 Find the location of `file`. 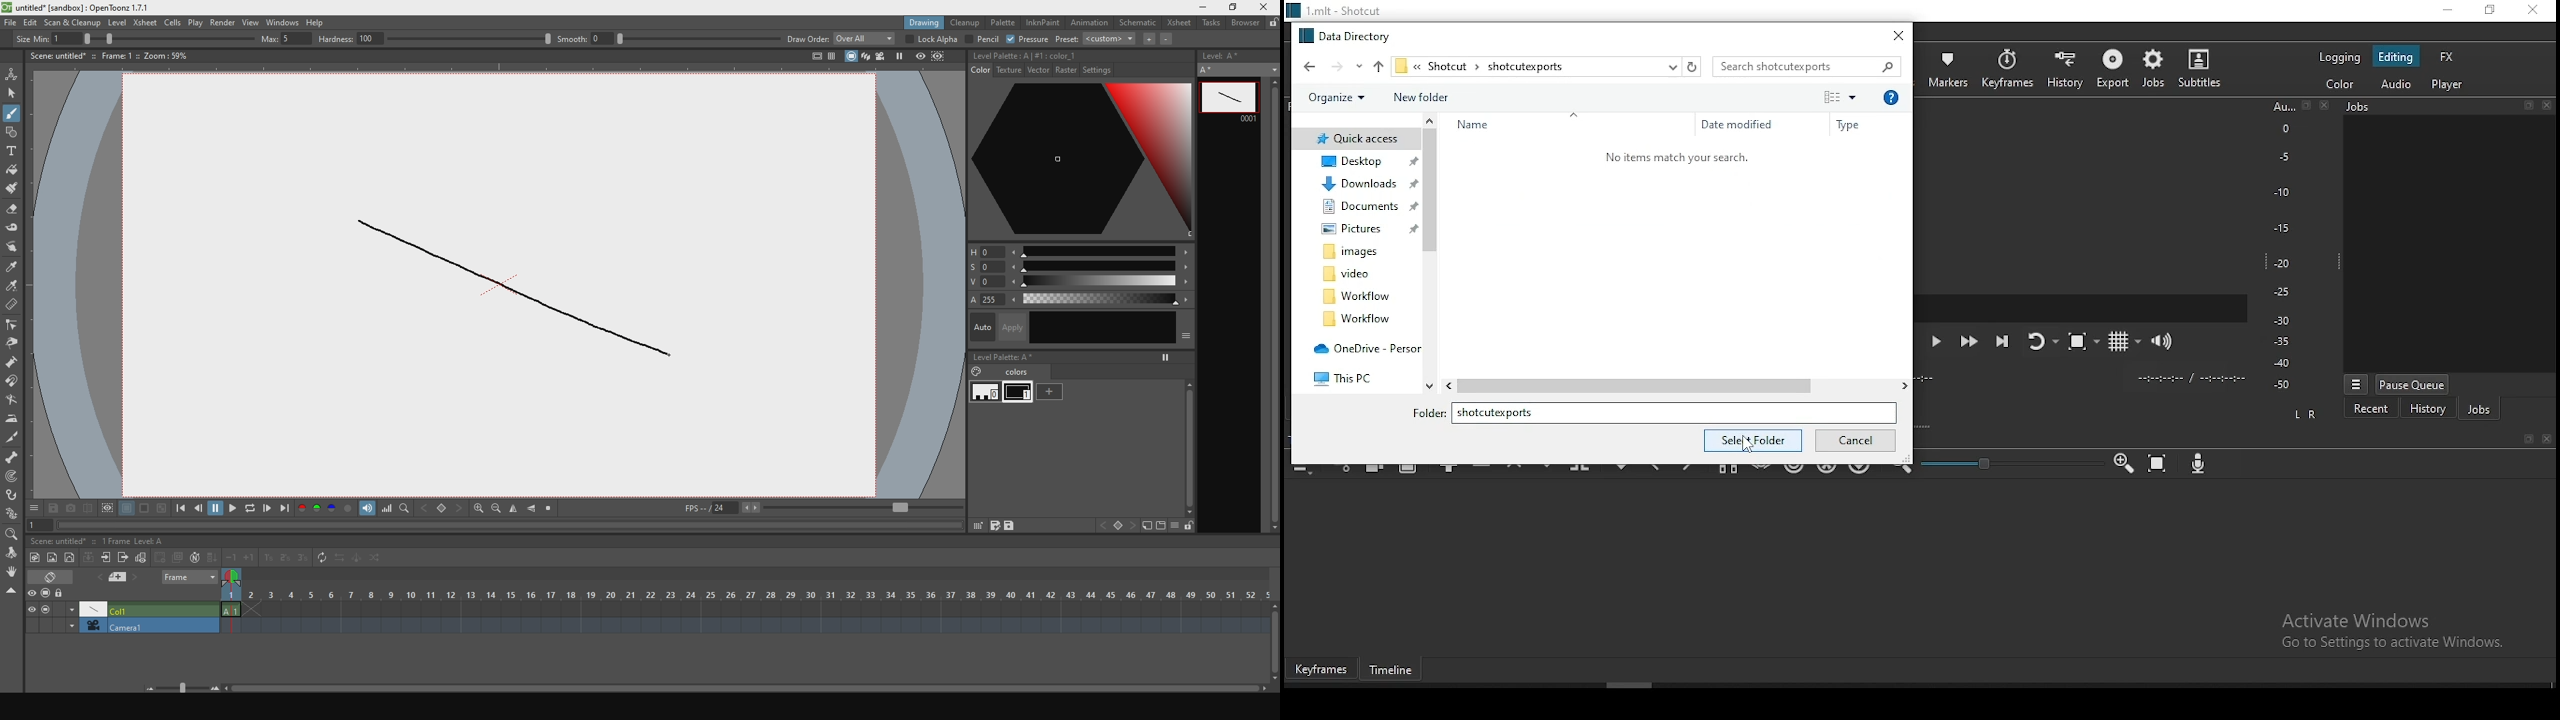

file is located at coordinates (9, 22).